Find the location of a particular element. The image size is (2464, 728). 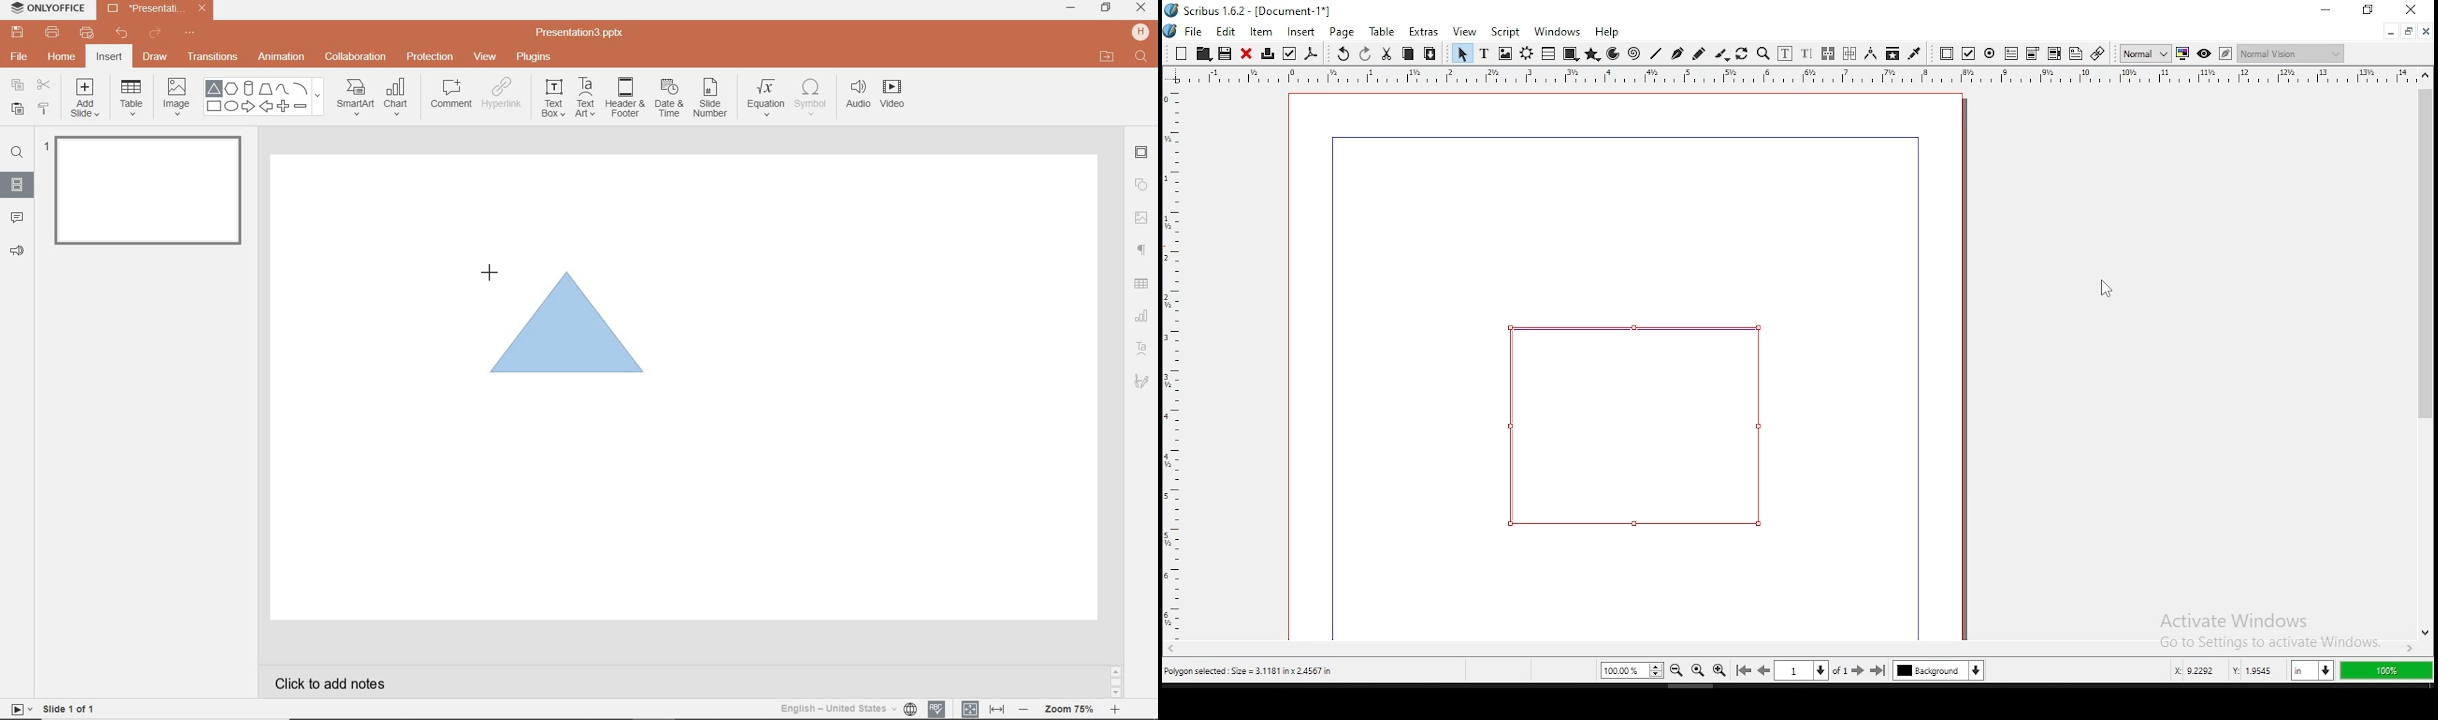

text is located at coordinates (1485, 53).